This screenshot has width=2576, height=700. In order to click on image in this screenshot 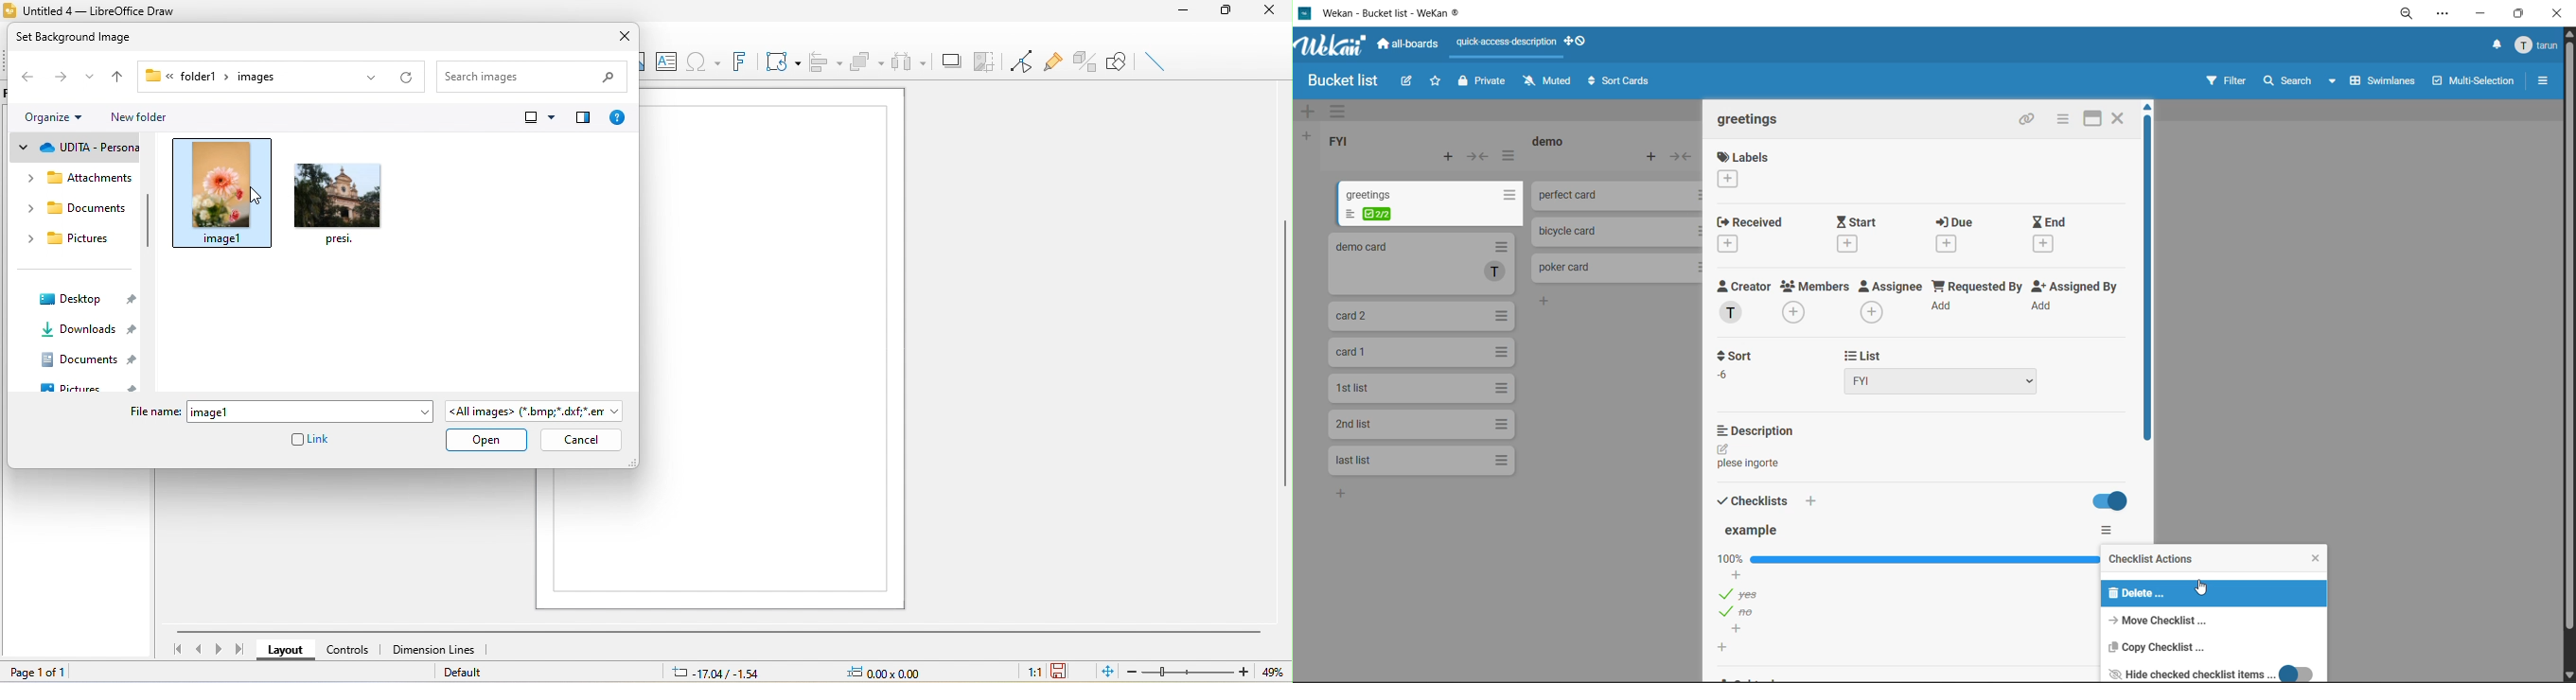, I will do `click(344, 205)`.